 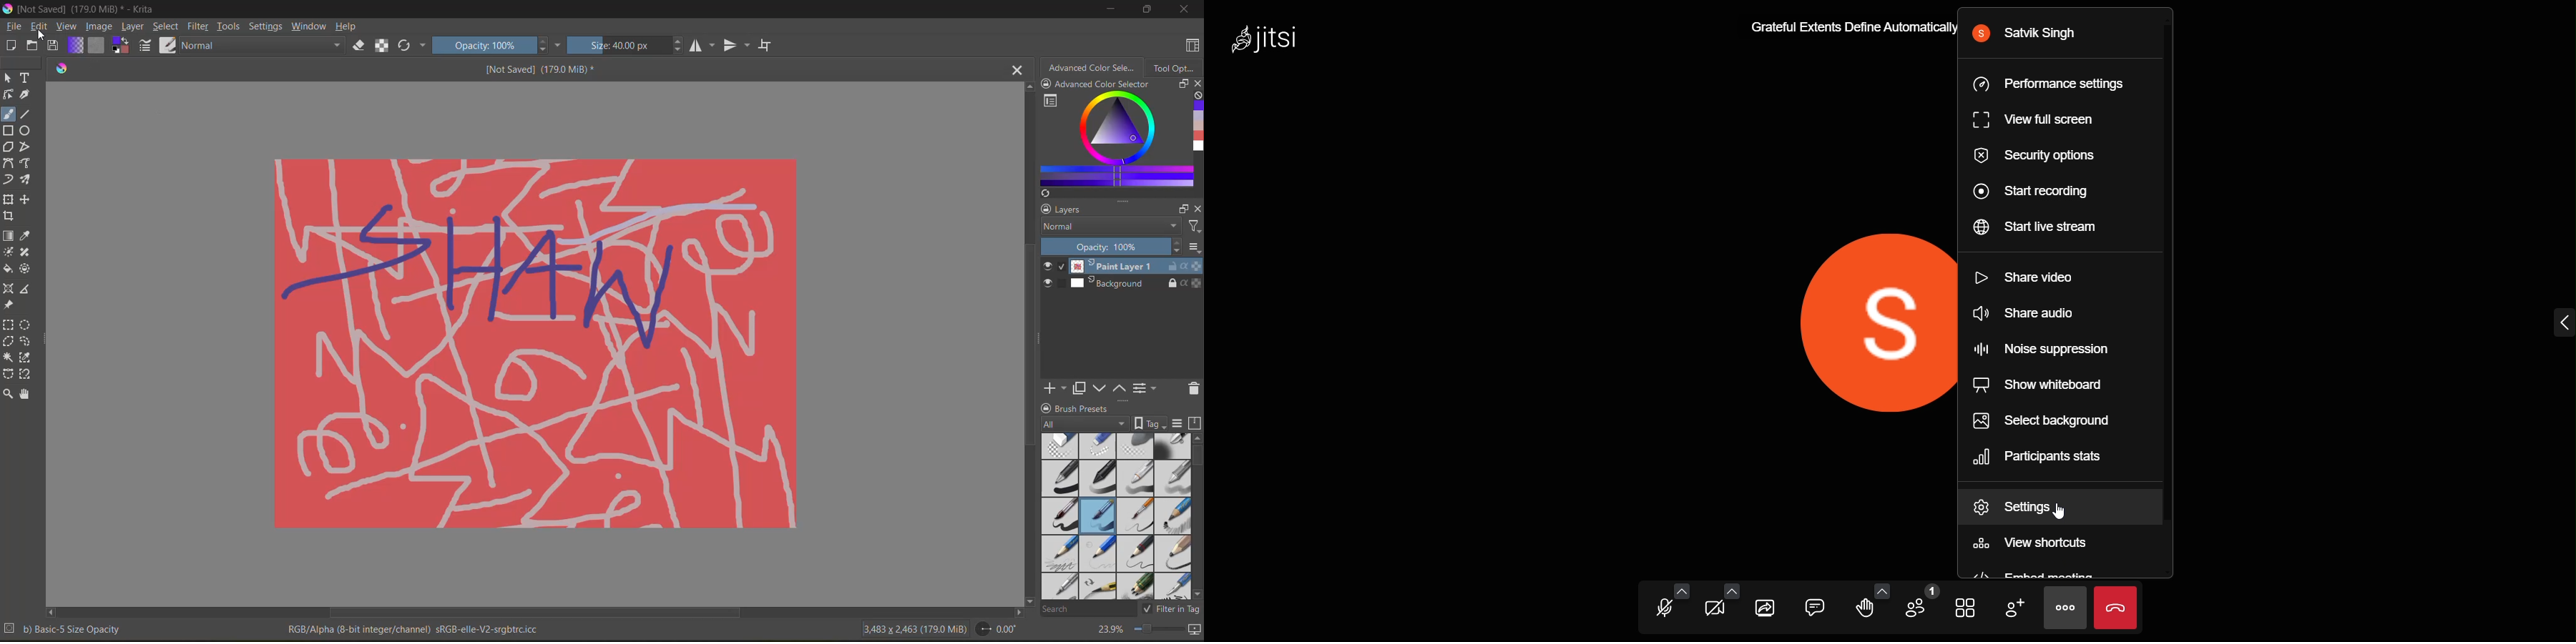 What do you see at coordinates (737, 45) in the screenshot?
I see `vertical flip` at bounding box center [737, 45].